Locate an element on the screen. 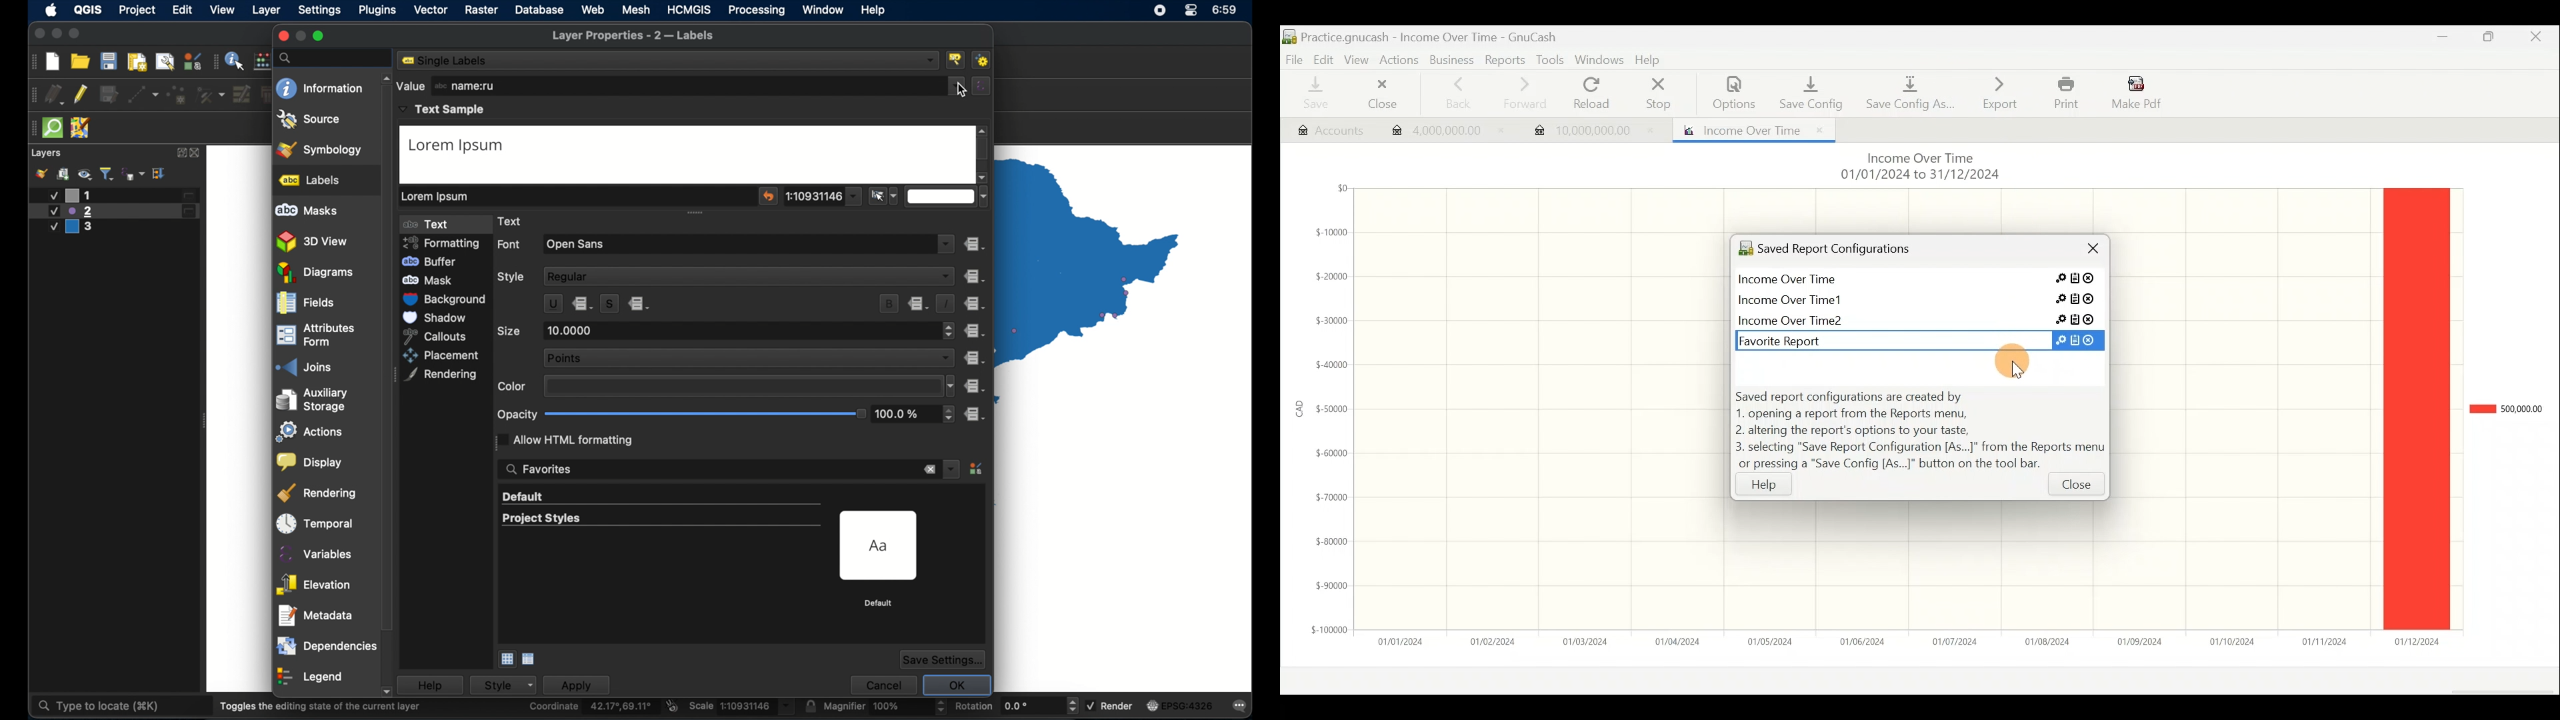 This screenshot has width=2576, height=728. Options is located at coordinates (1735, 93).